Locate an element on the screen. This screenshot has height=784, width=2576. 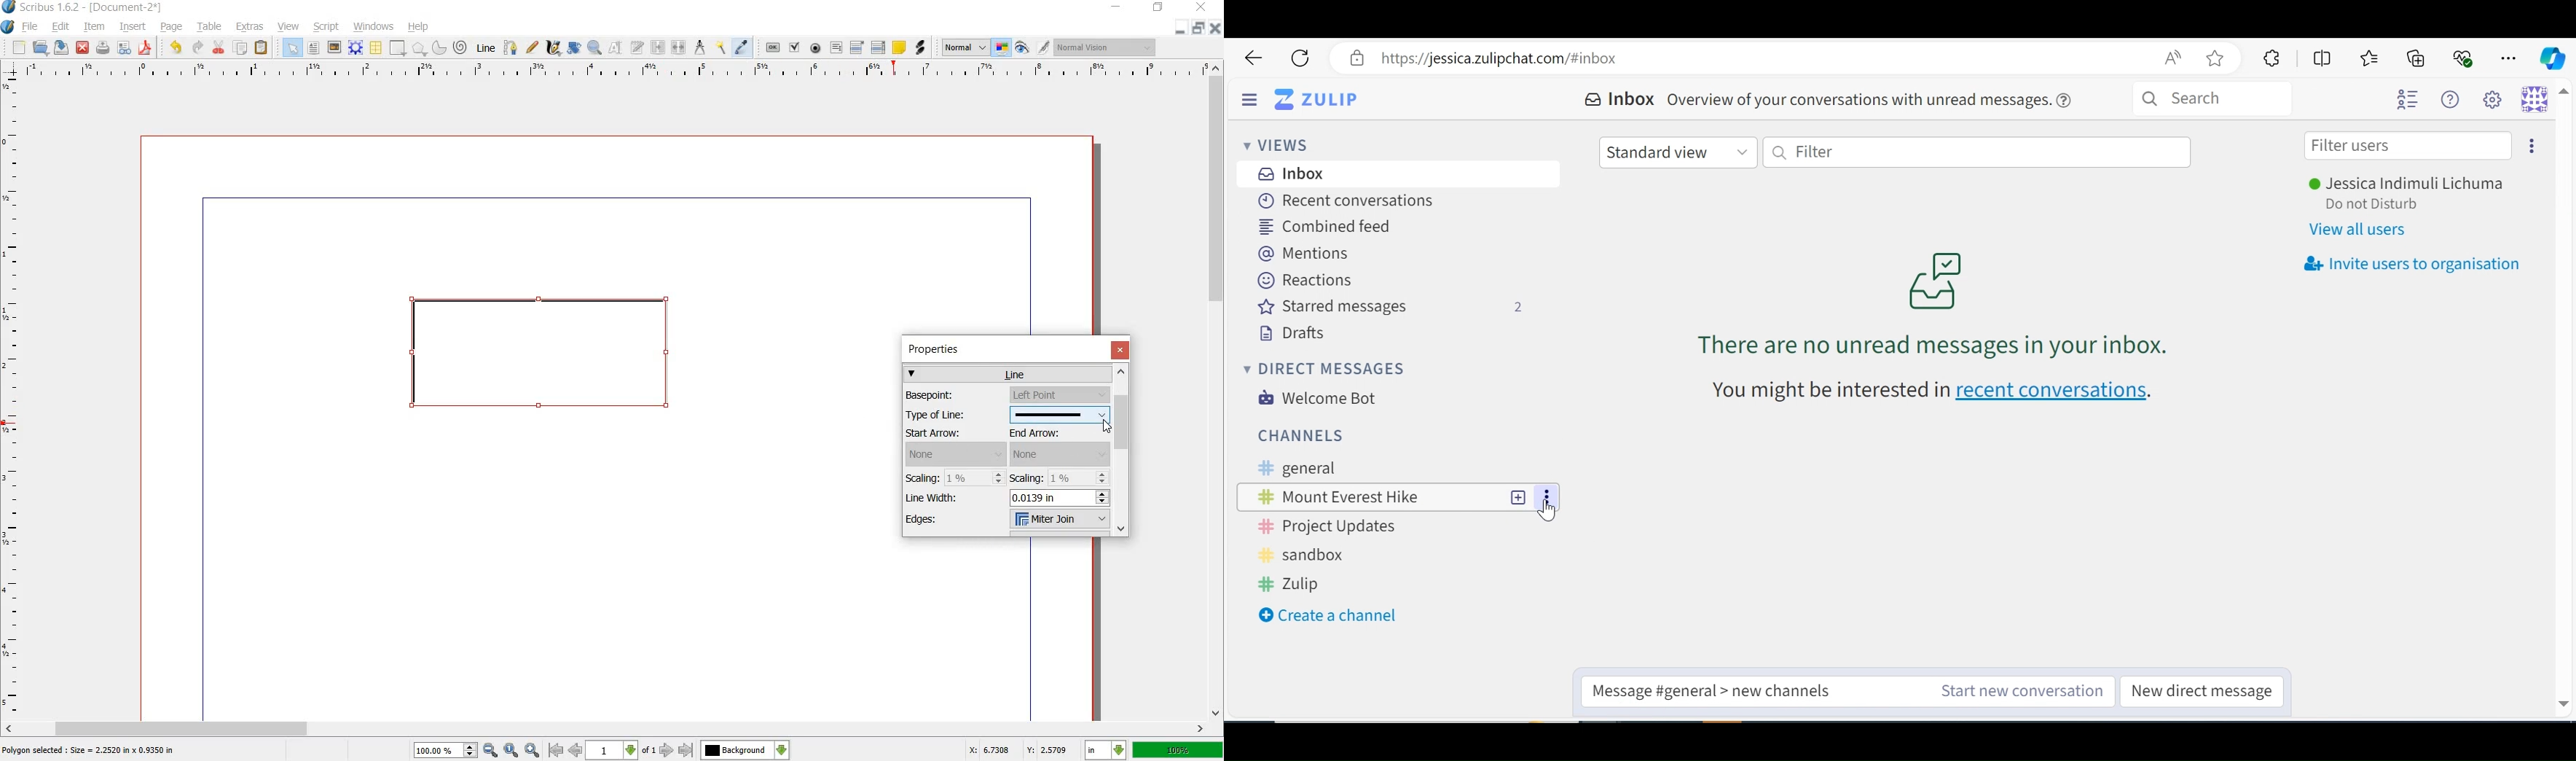
Line Width: is located at coordinates (938, 497).